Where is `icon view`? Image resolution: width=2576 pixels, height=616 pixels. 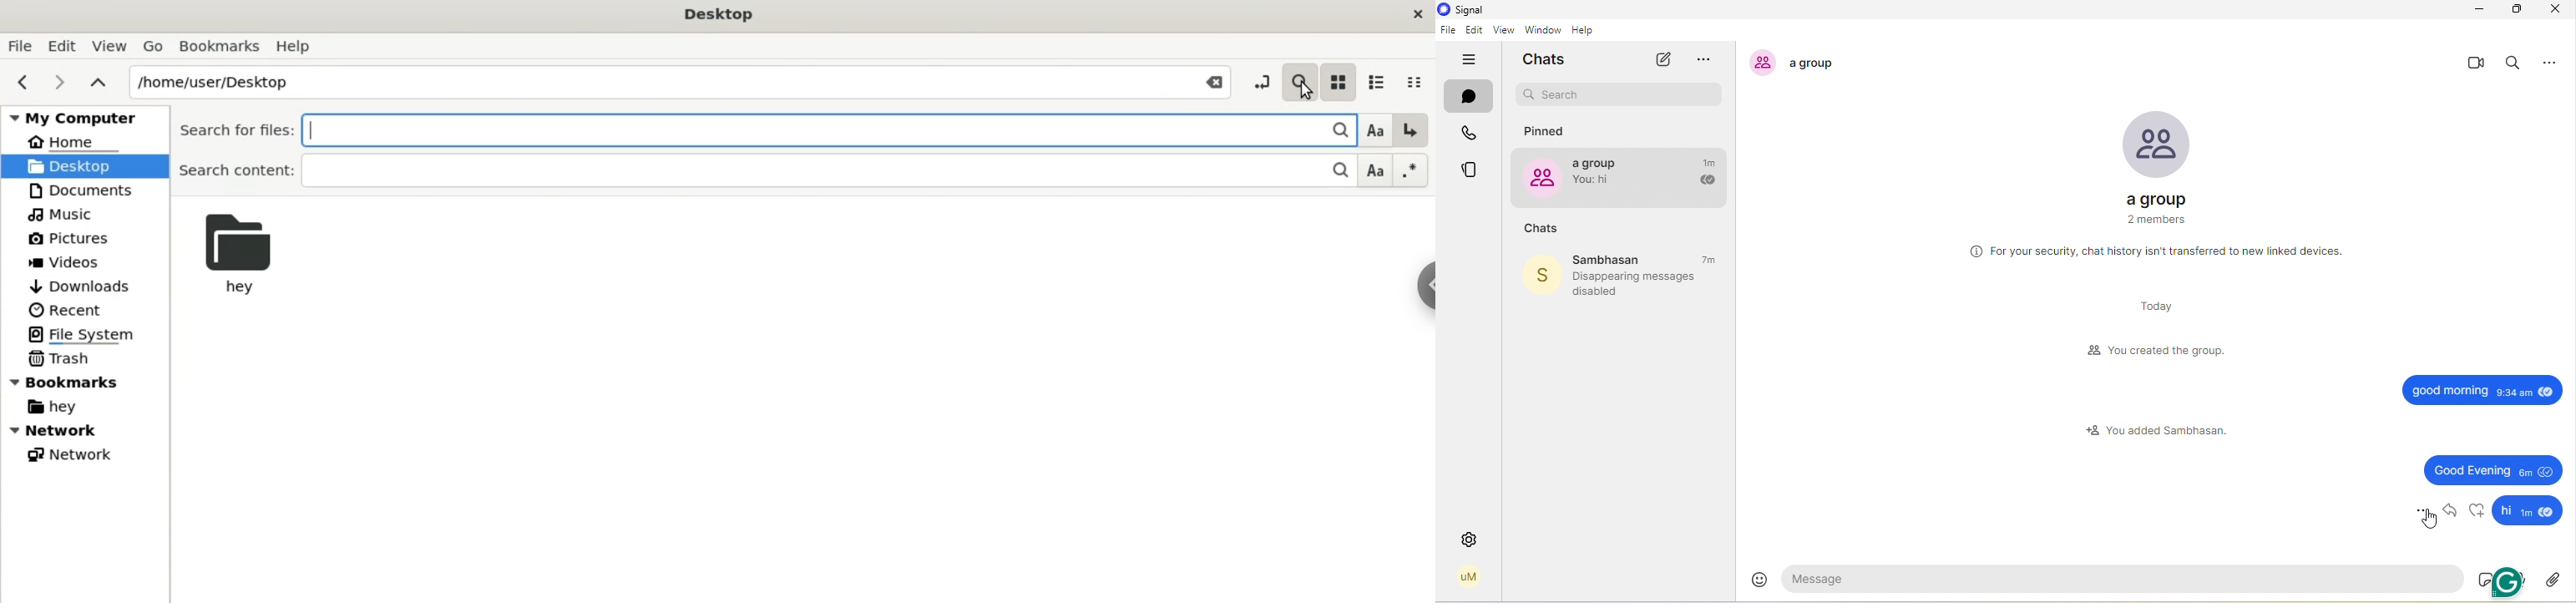
icon view is located at coordinates (1338, 80).